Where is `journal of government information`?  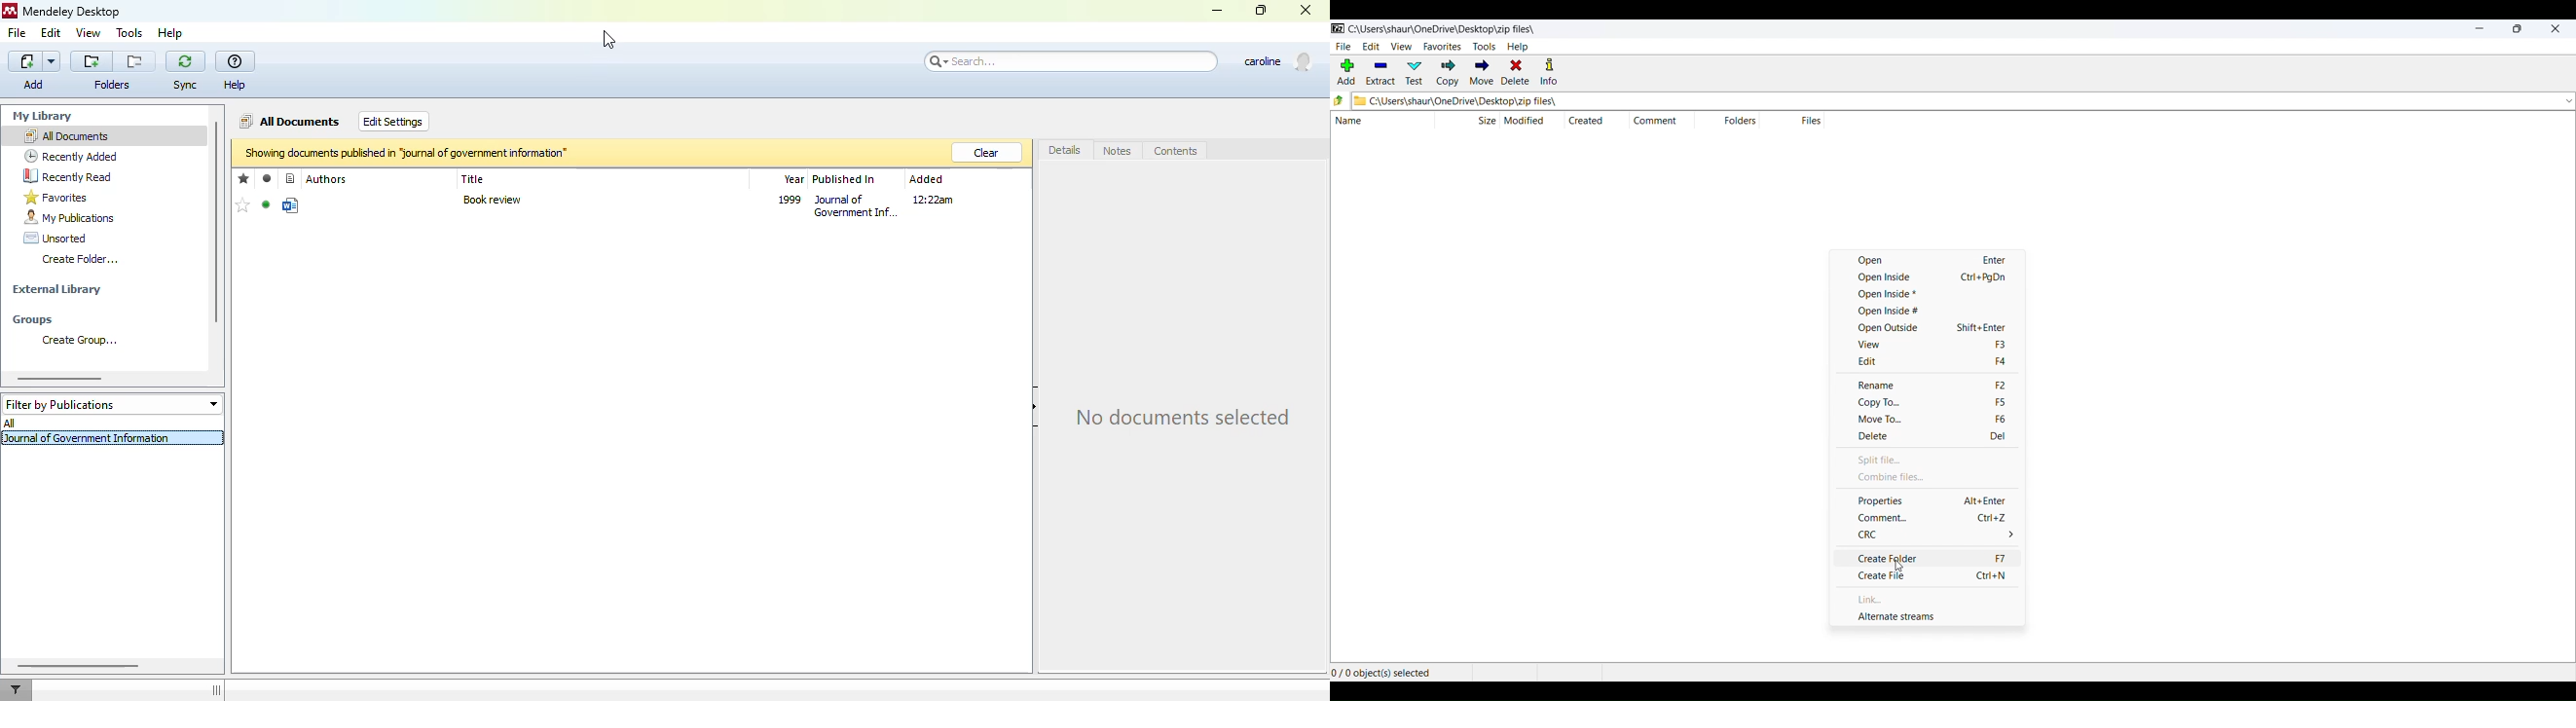 journal of government information is located at coordinates (90, 437).